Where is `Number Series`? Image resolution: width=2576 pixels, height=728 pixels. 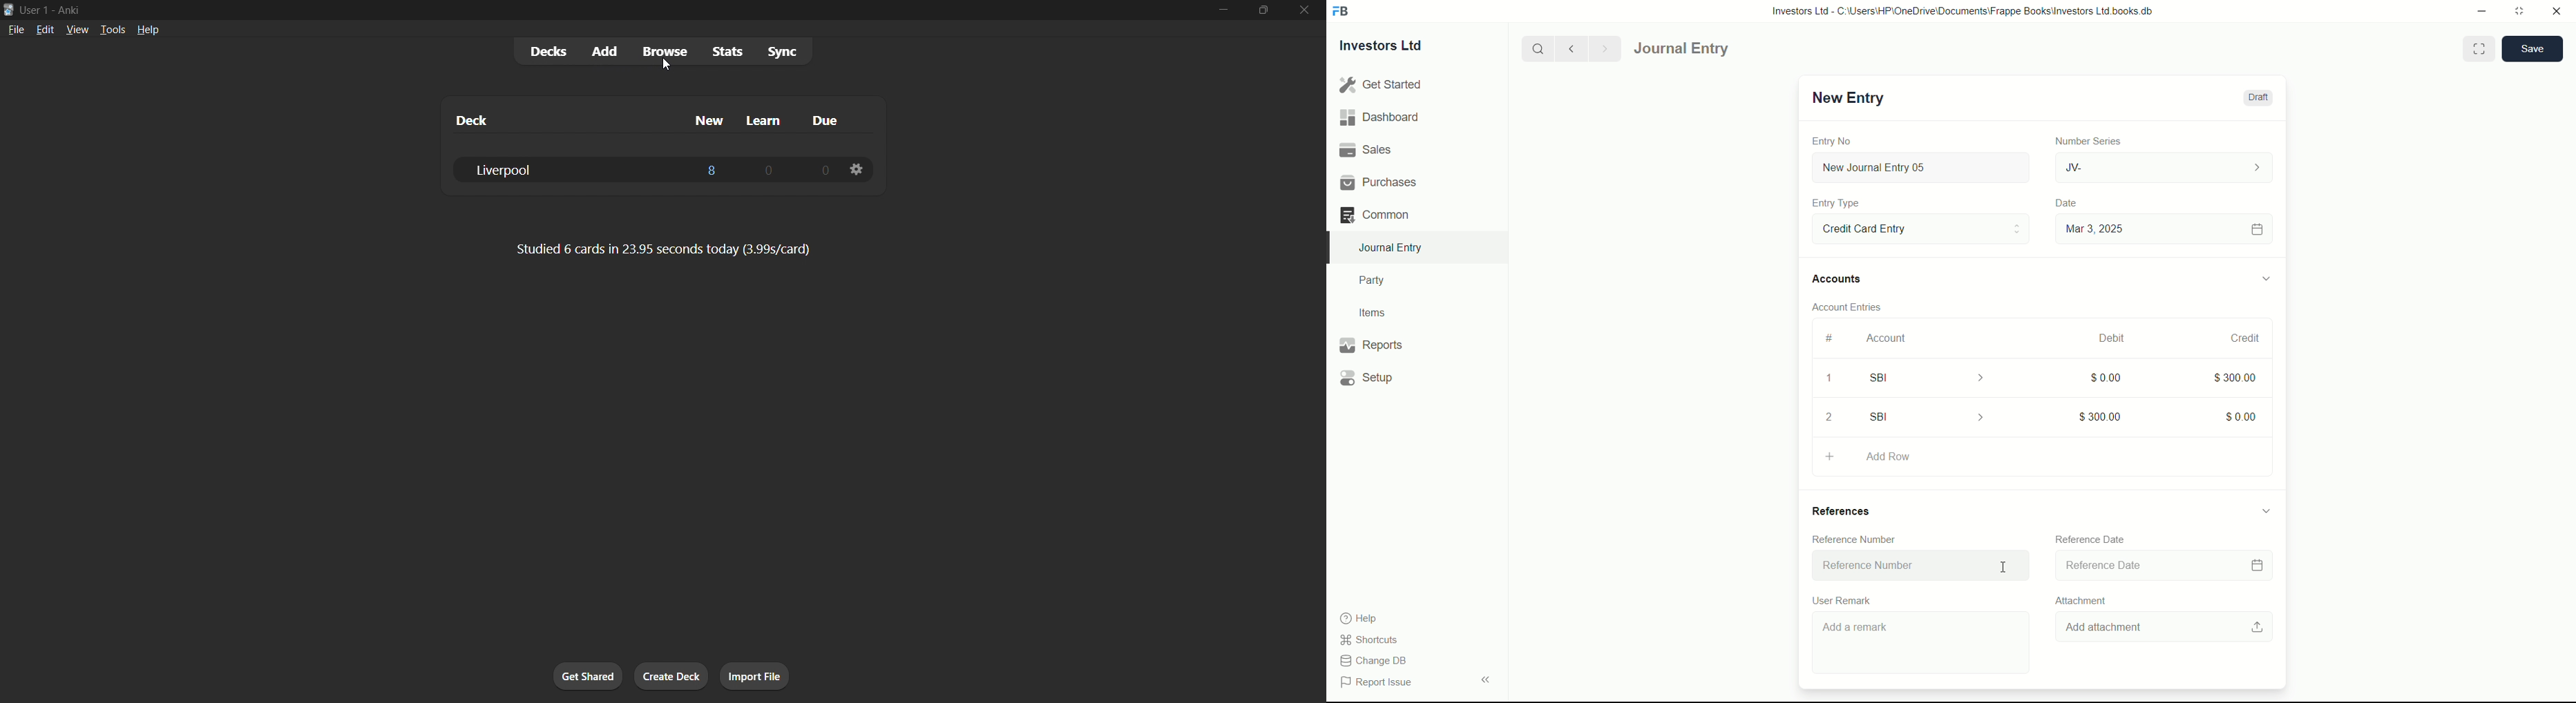
Number Series is located at coordinates (2083, 140).